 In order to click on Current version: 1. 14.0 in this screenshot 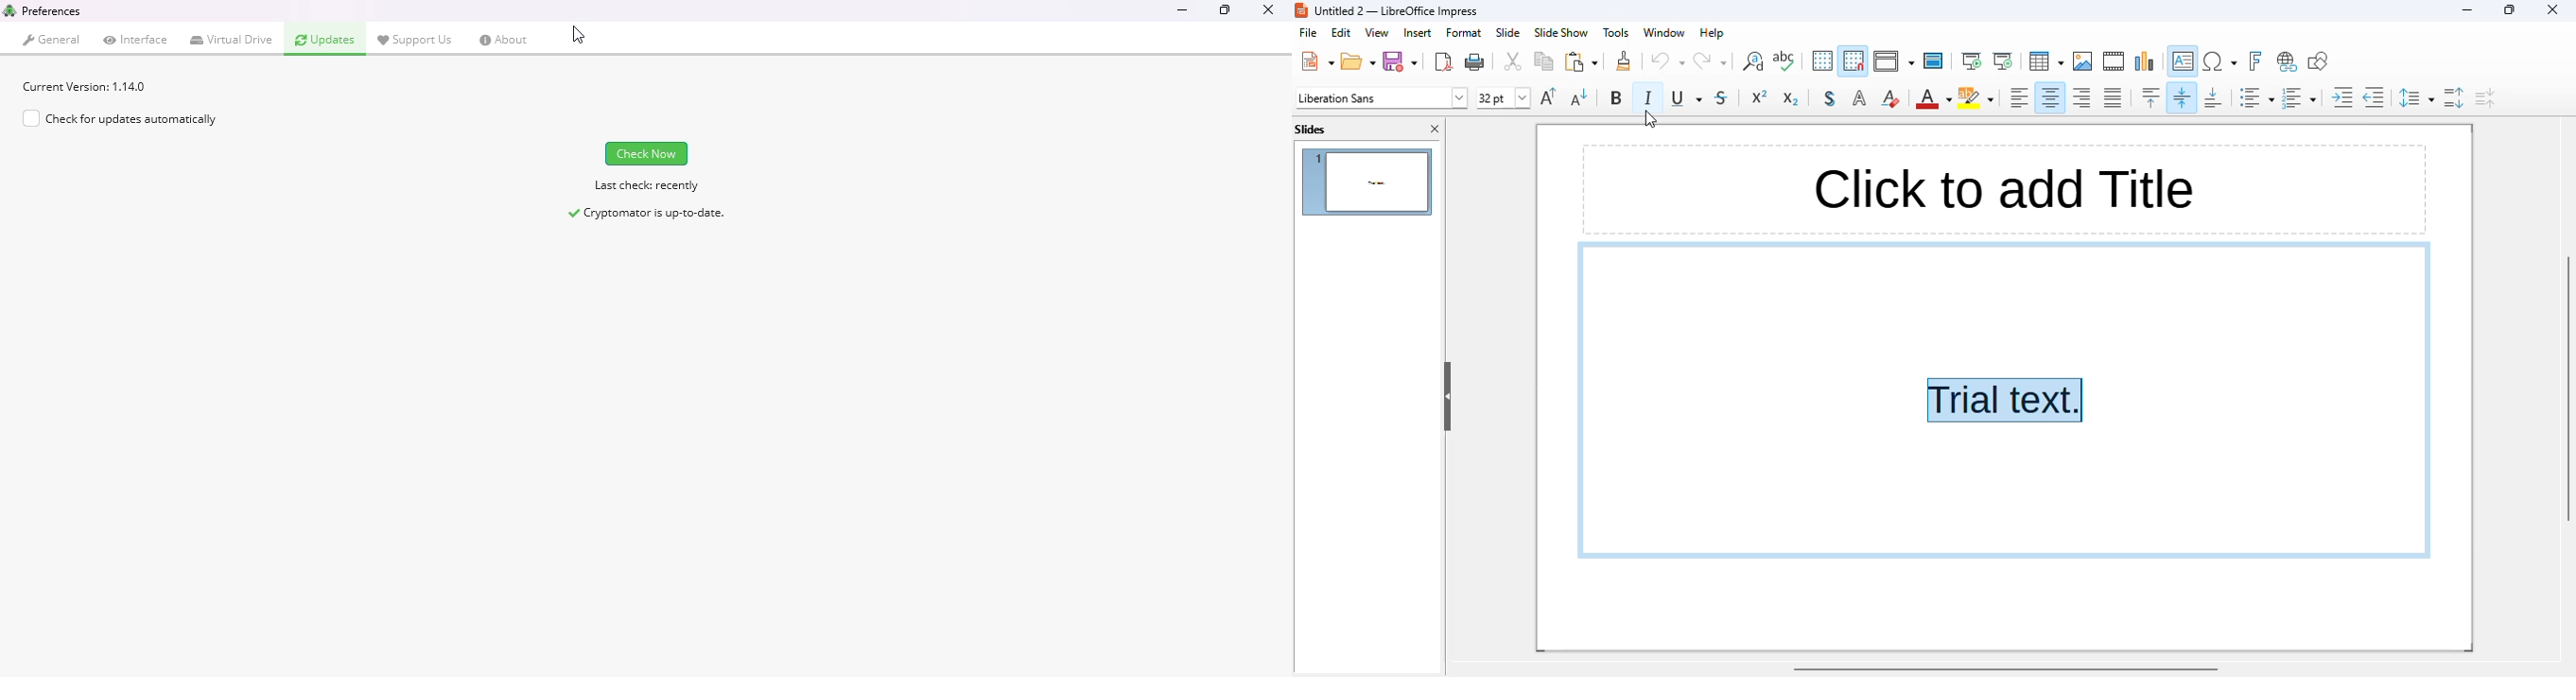, I will do `click(85, 86)`.